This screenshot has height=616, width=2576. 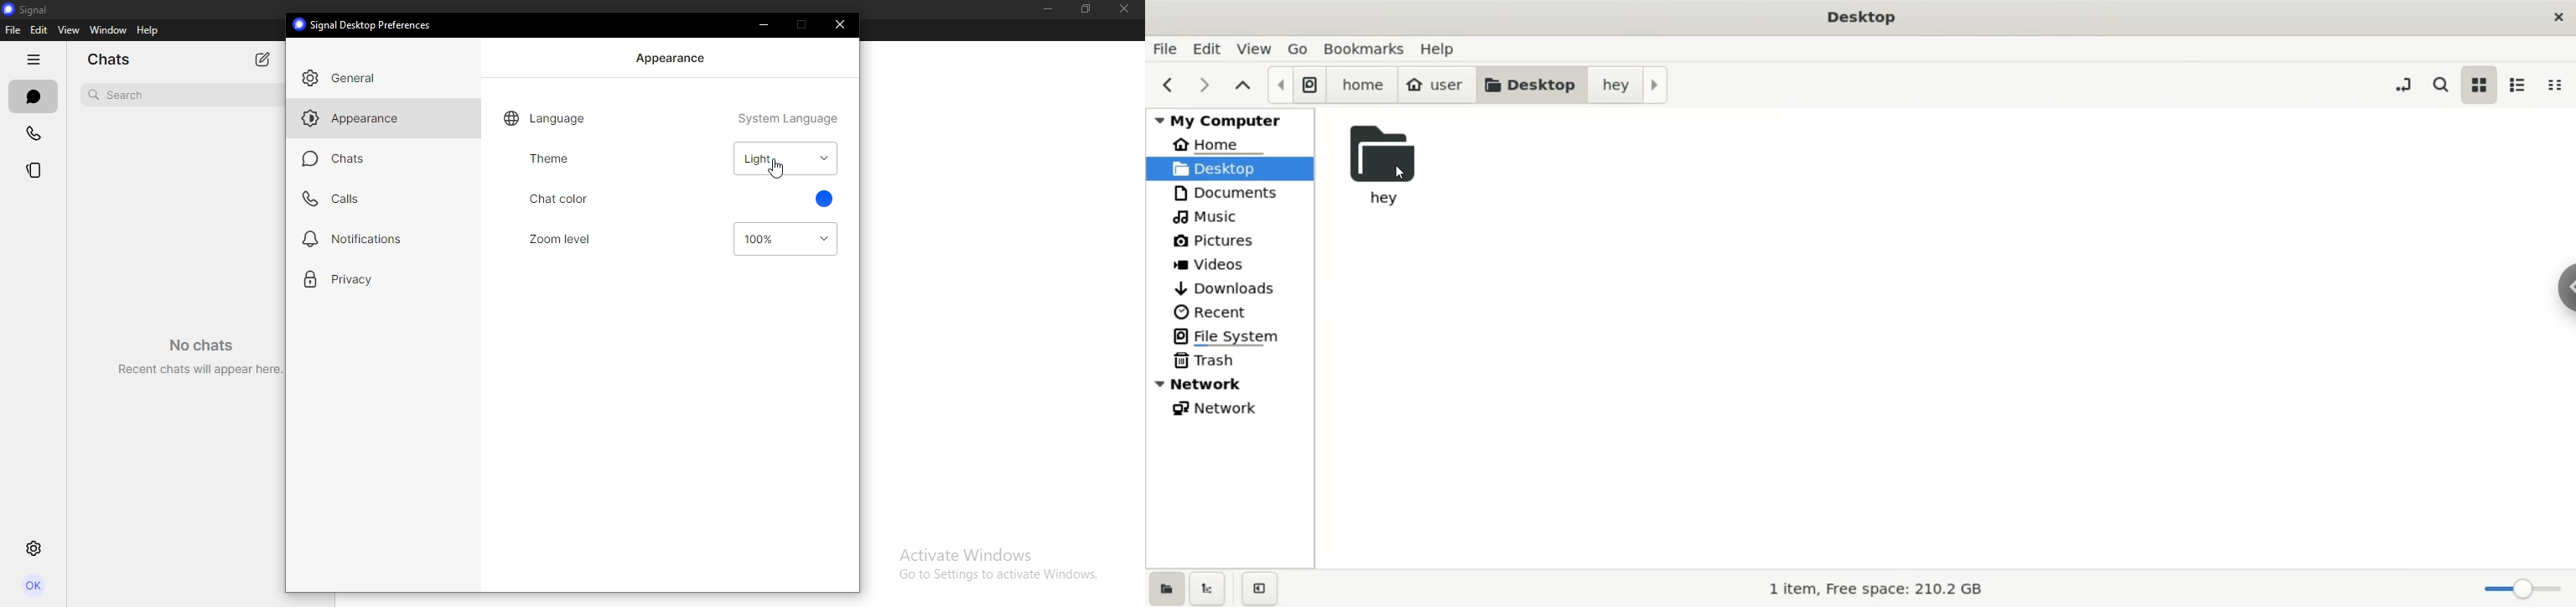 What do you see at coordinates (2524, 590) in the screenshot?
I see `zoom` at bounding box center [2524, 590].